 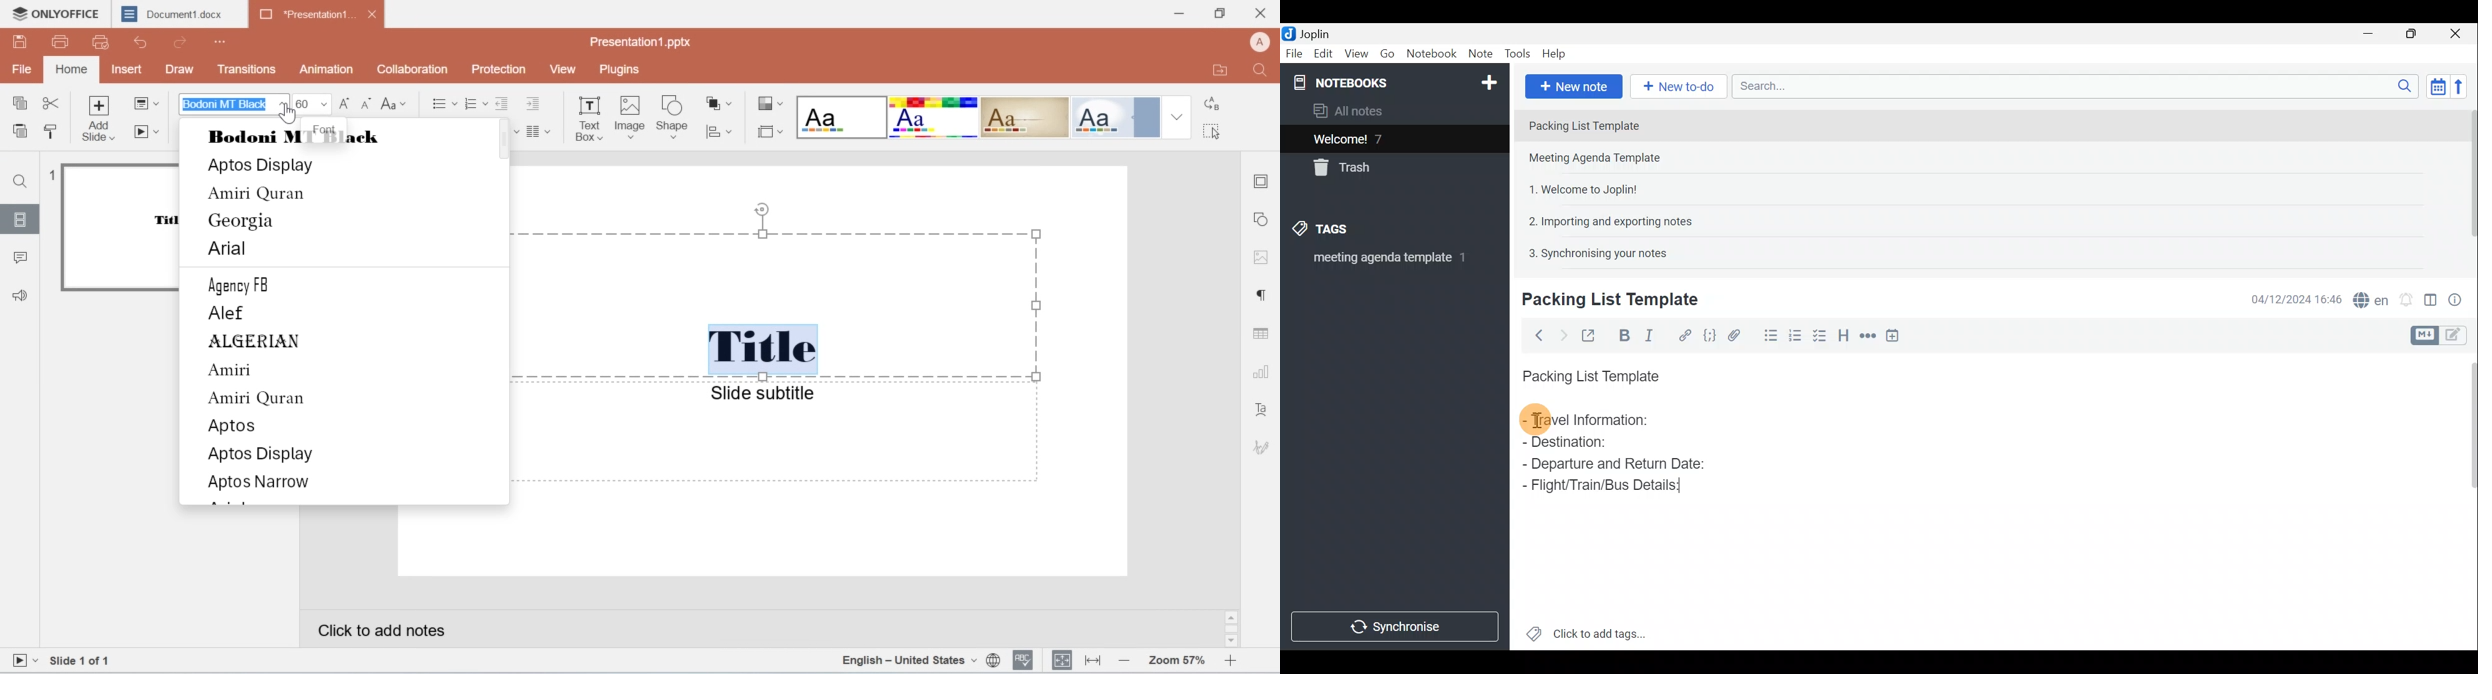 I want to click on Toggle editors, so click(x=2426, y=334).